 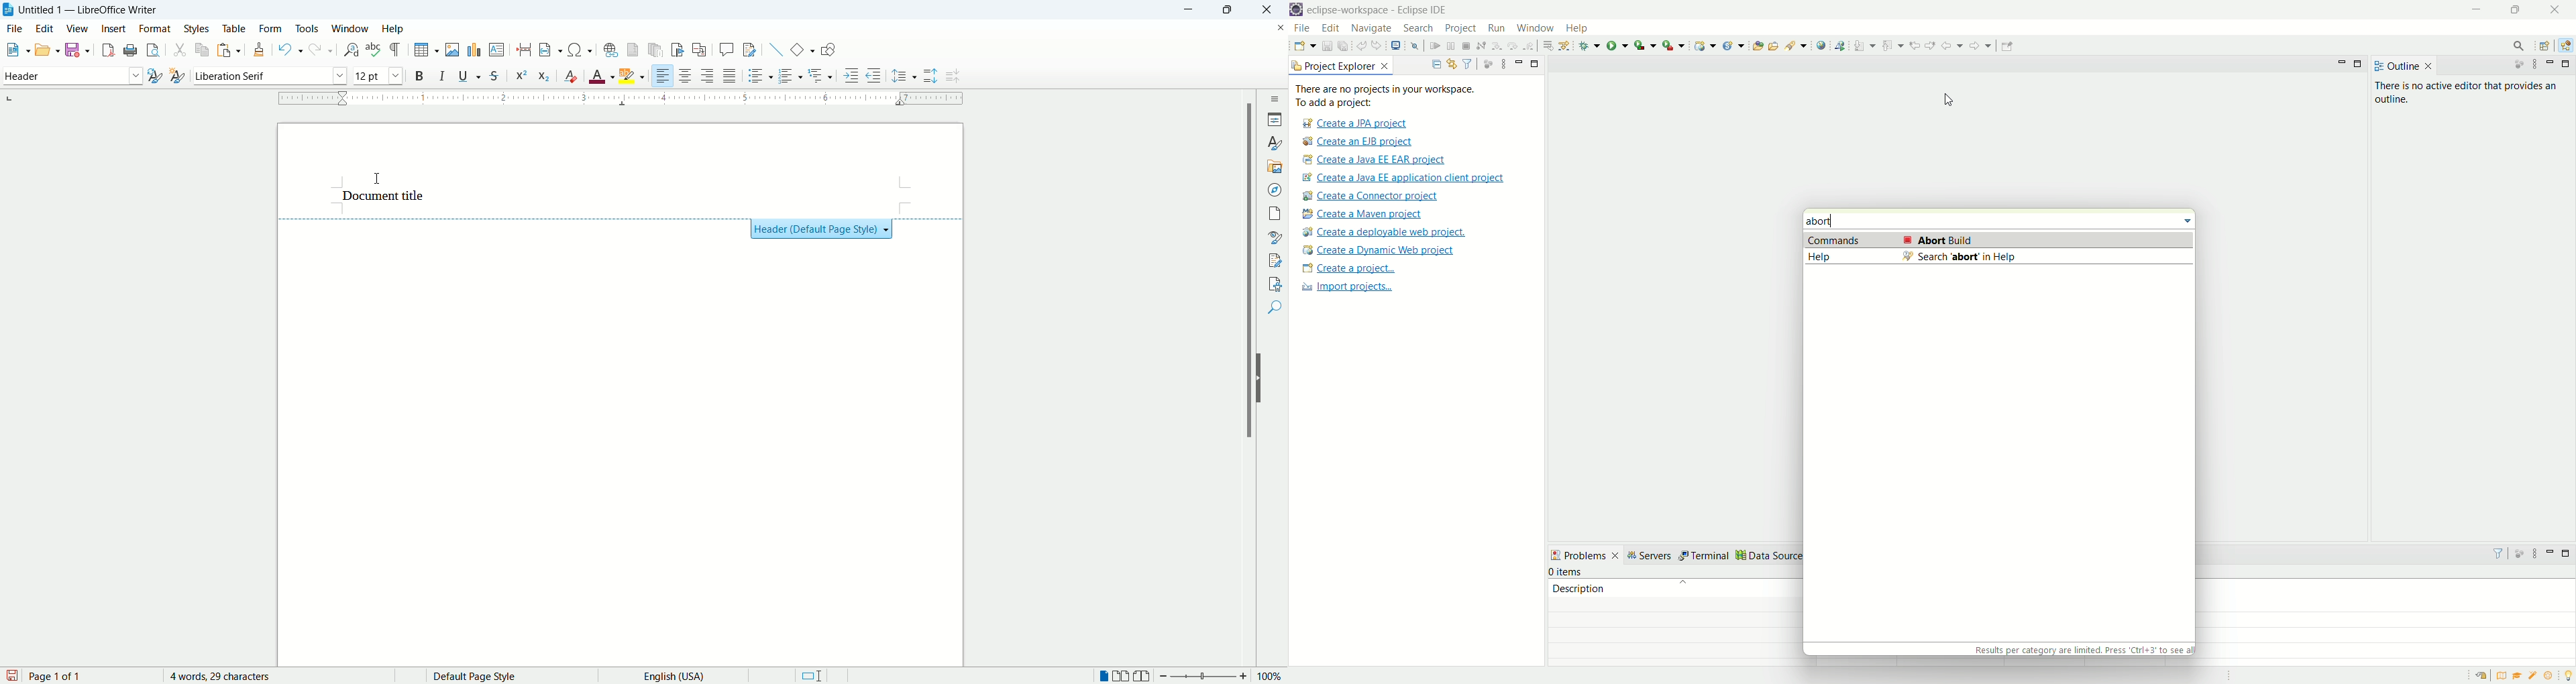 What do you see at coordinates (811, 675) in the screenshot?
I see `standard selection` at bounding box center [811, 675].